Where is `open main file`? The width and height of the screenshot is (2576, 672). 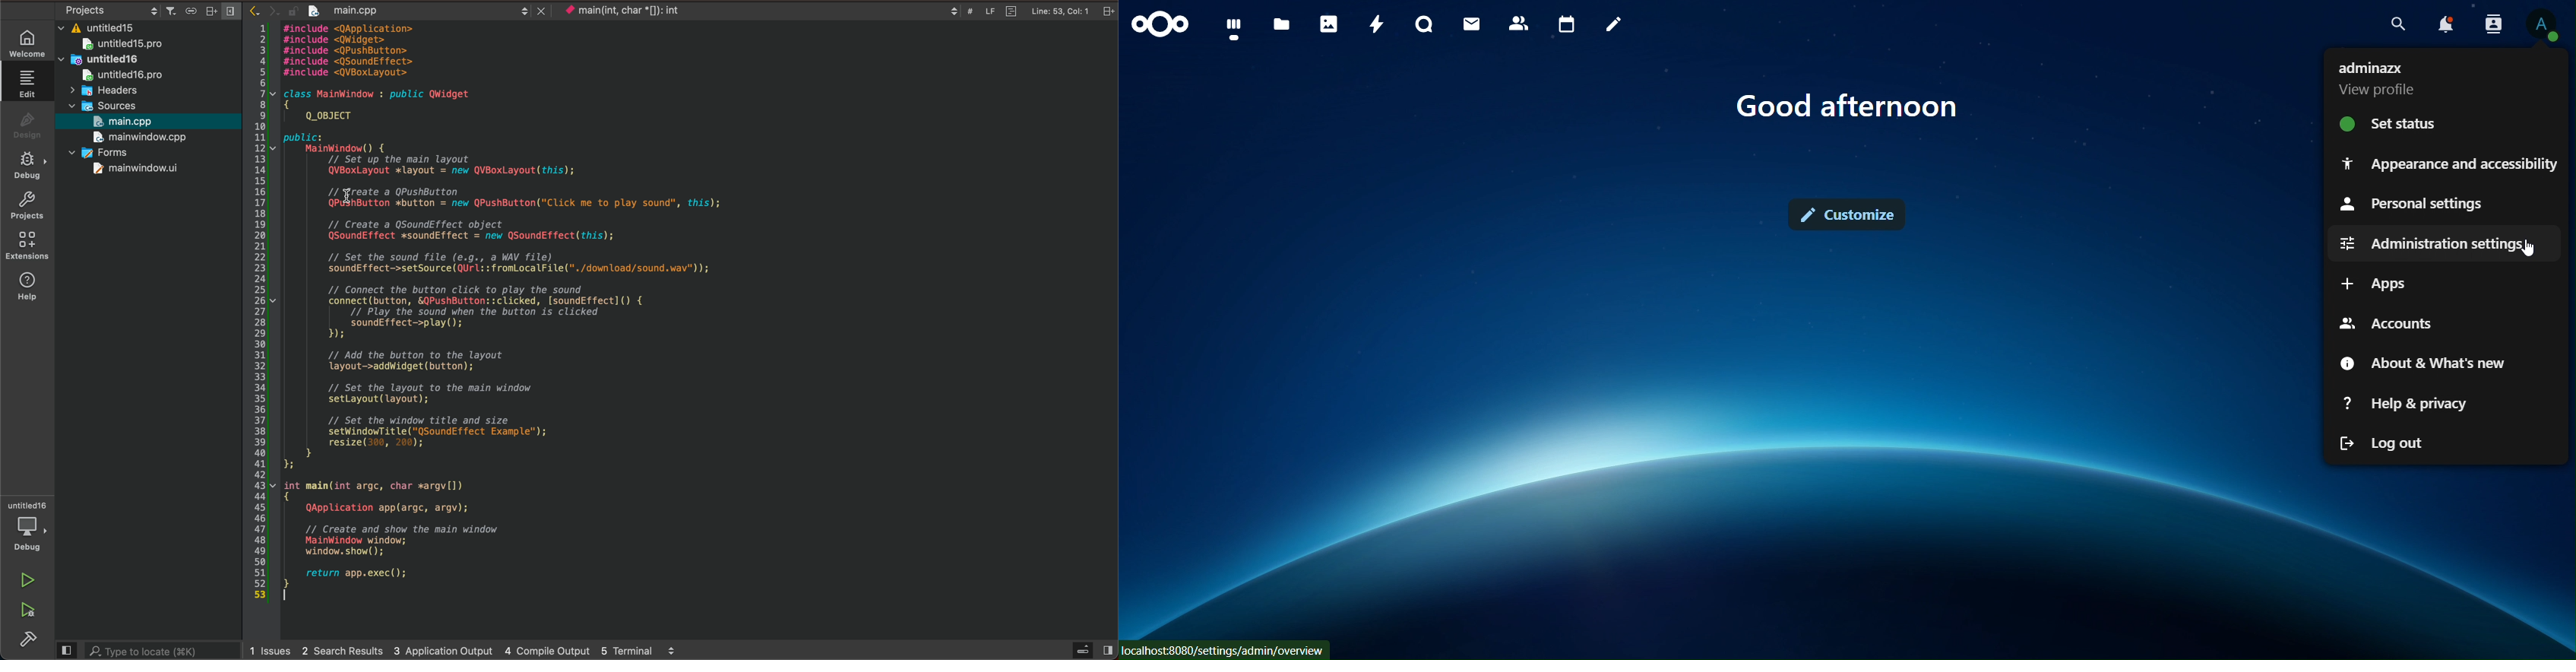 open main file is located at coordinates (141, 122).